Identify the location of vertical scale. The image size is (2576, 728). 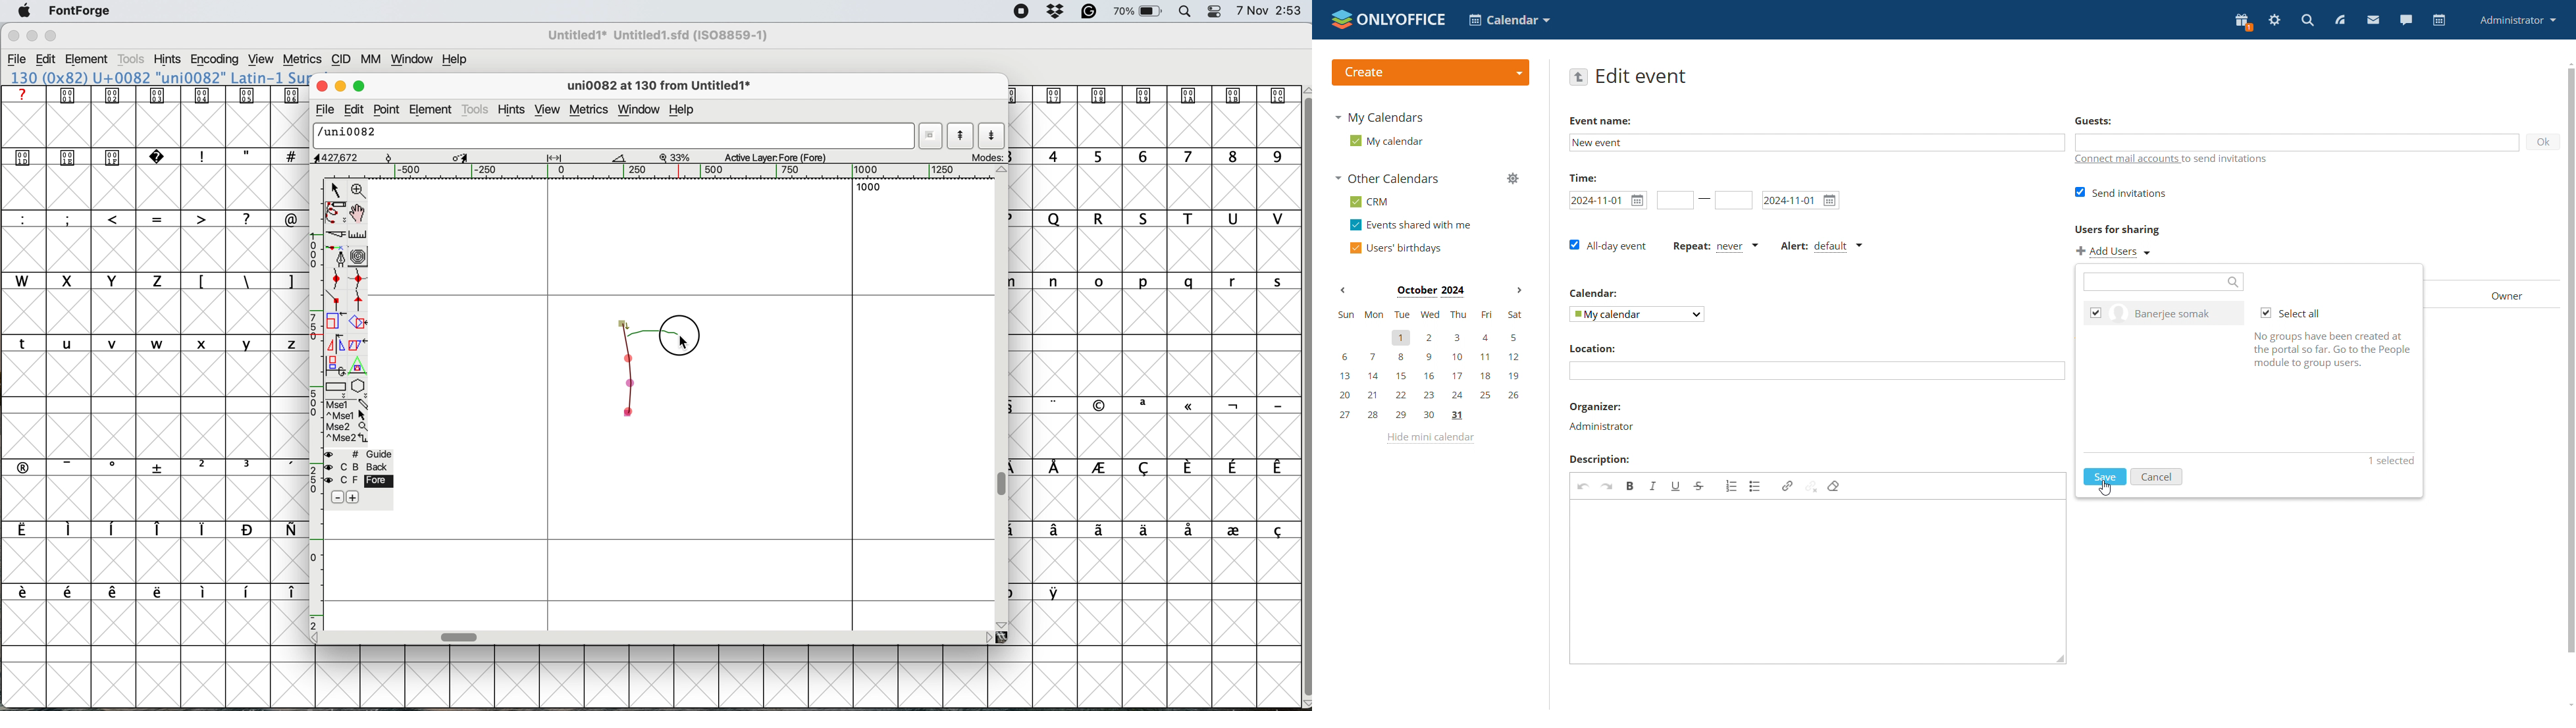
(314, 404).